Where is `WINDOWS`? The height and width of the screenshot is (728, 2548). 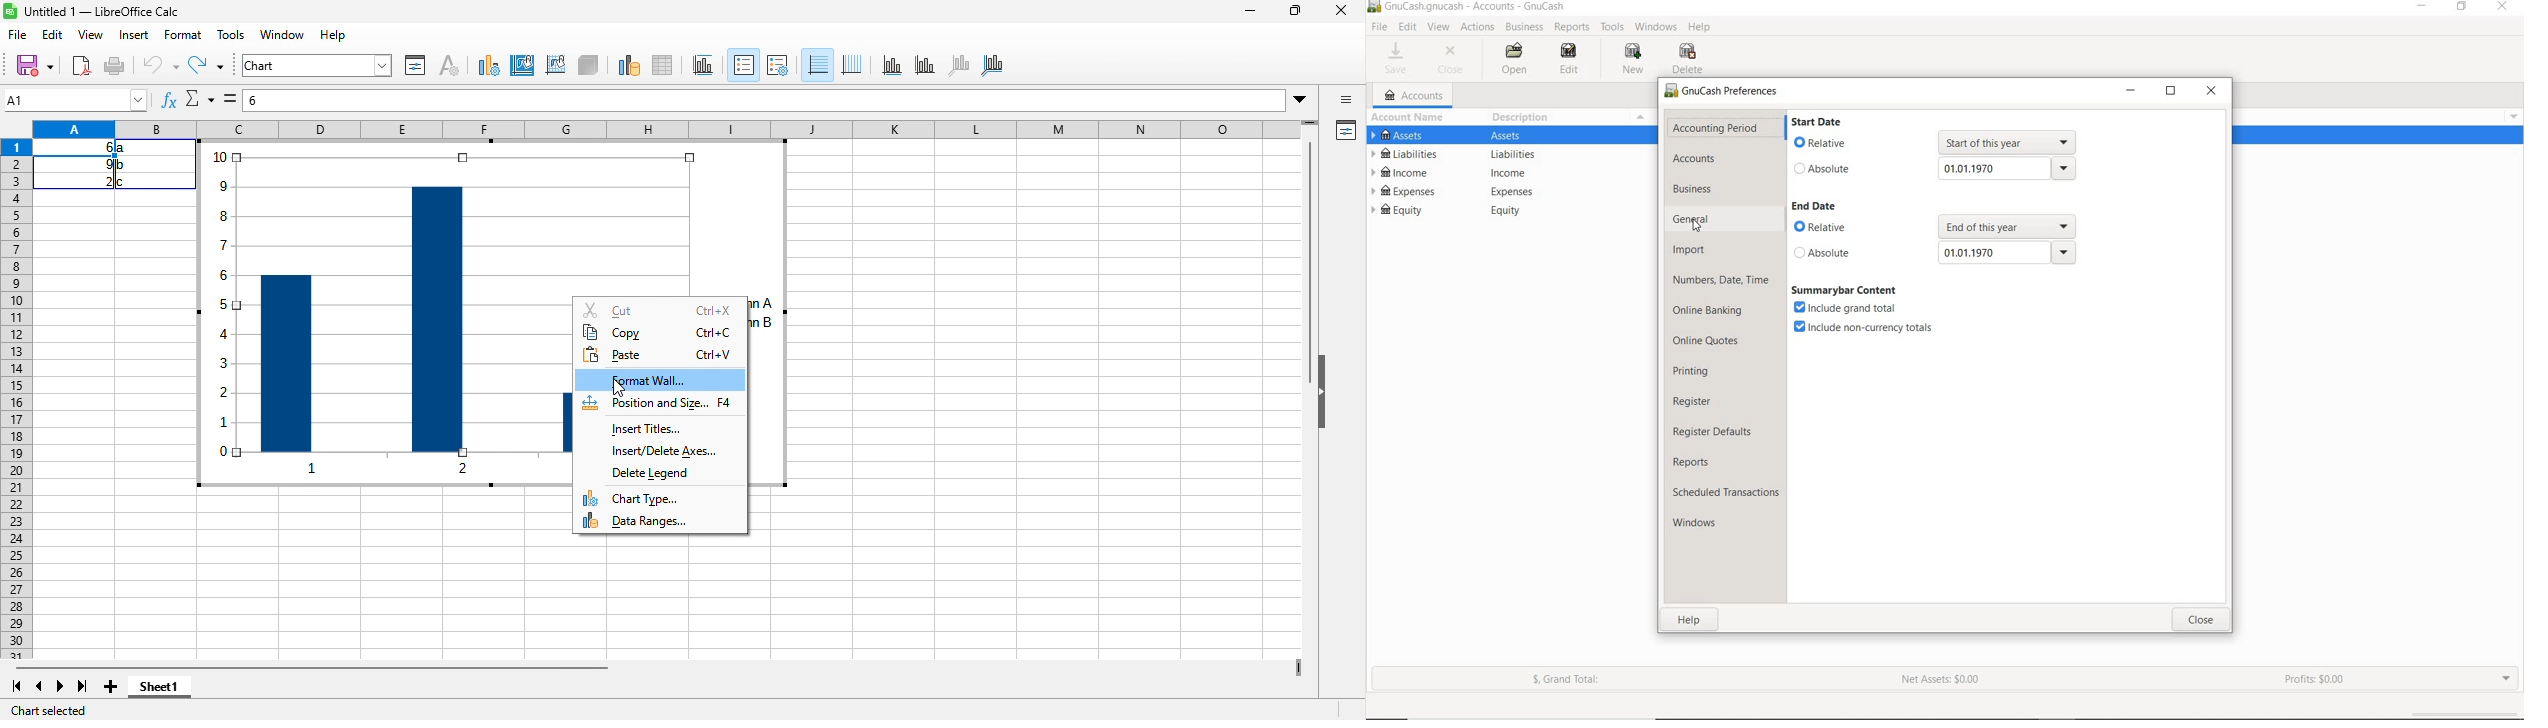
WINDOWS is located at coordinates (1696, 523).